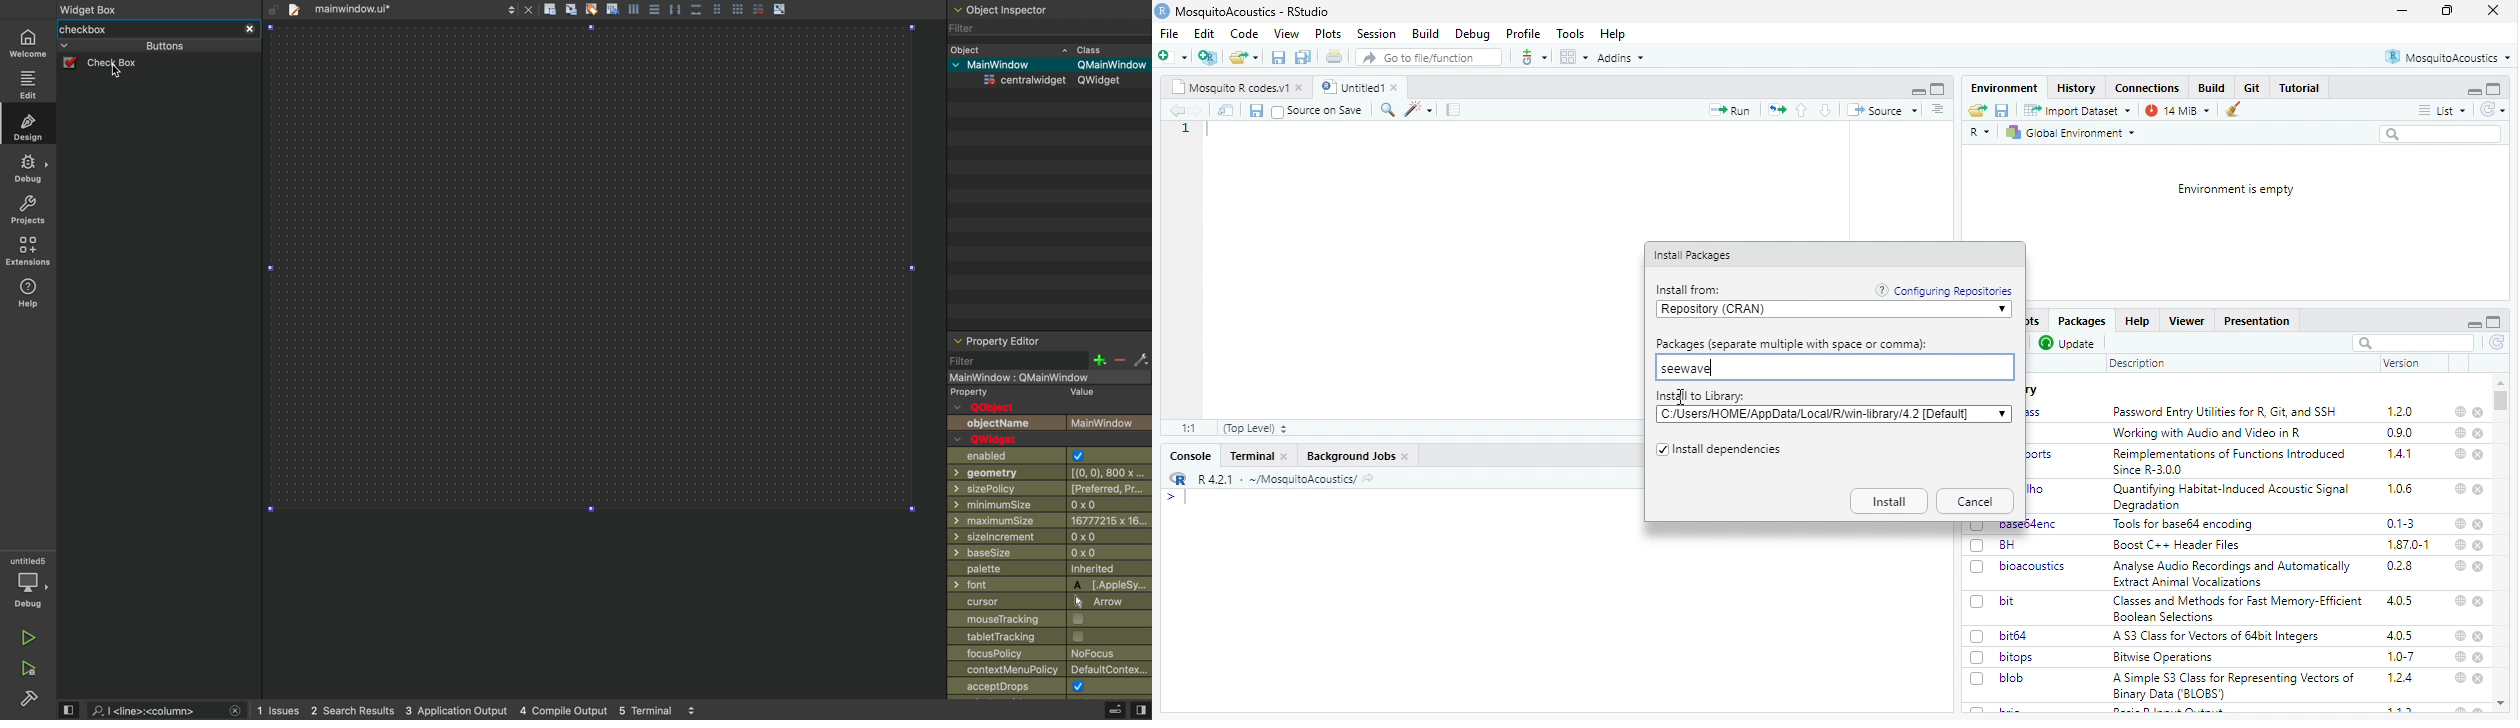 The width and height of the screenshot is (2520, 728). Describe the element at coordinates (1036, 378) in the screenshot. I see `mainwindow` at that location.